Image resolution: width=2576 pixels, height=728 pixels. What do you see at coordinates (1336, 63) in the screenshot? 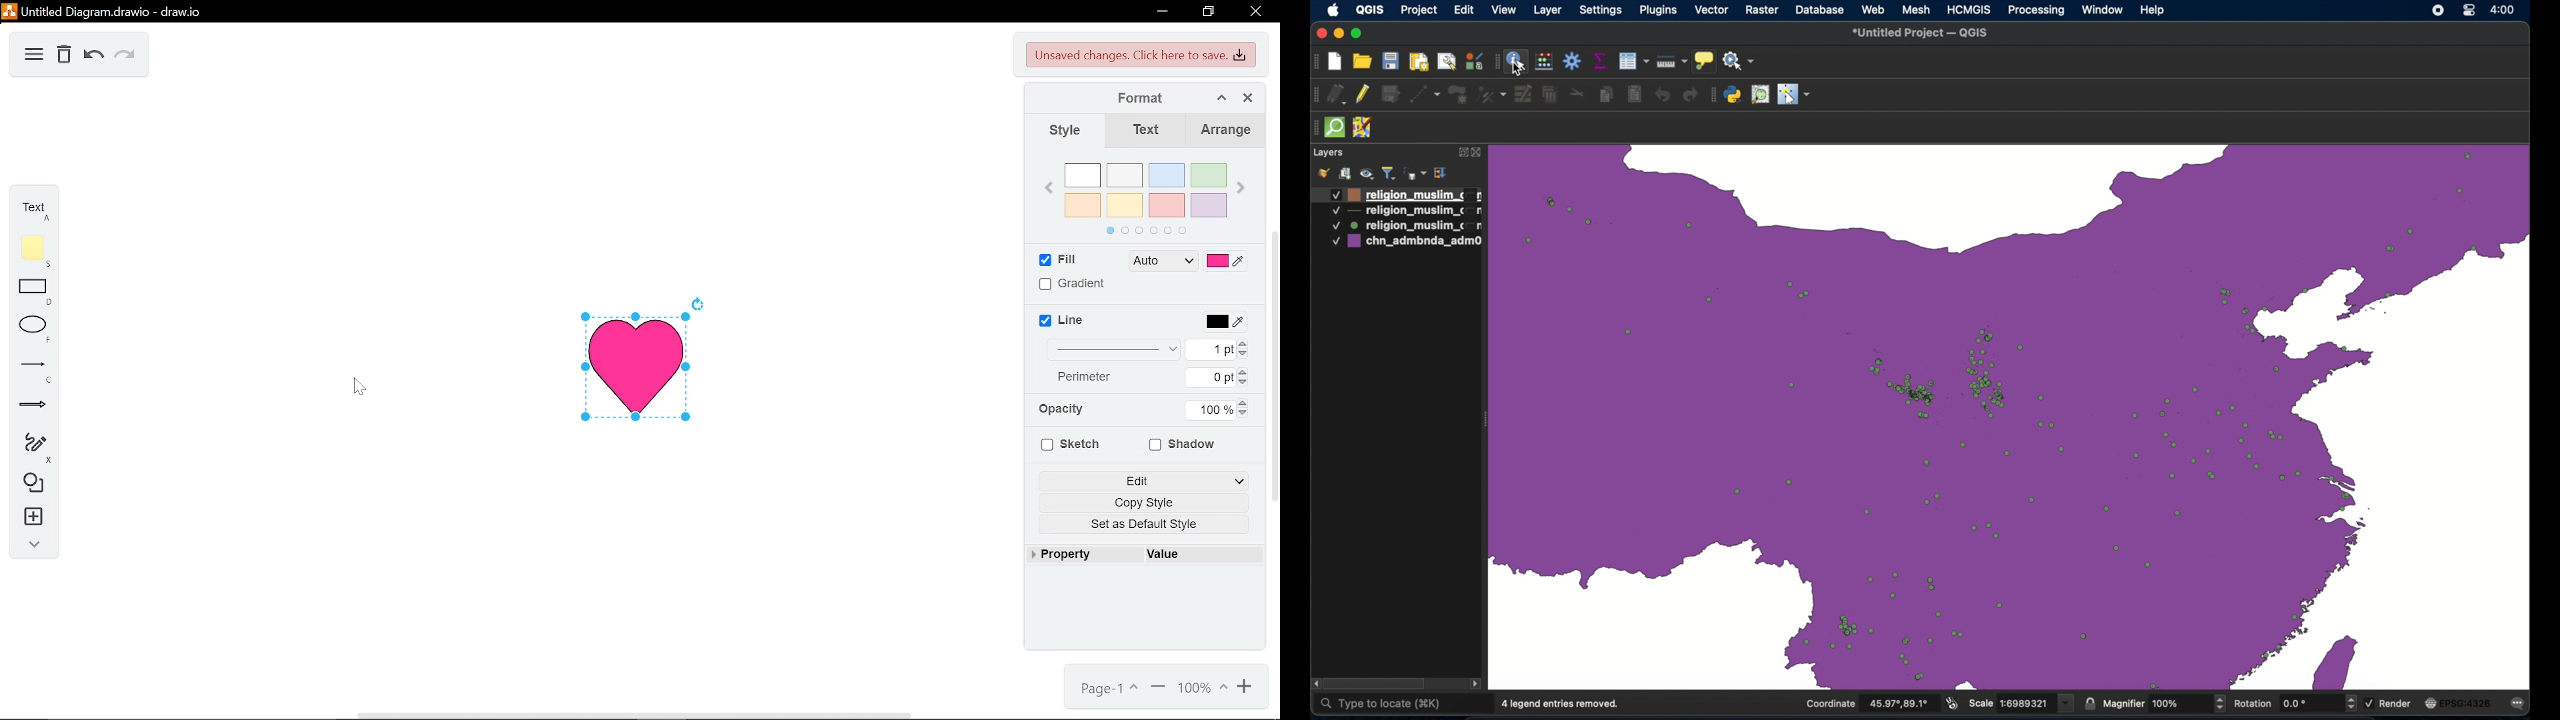
I see `create new project` at bounding box center [1336, 63].